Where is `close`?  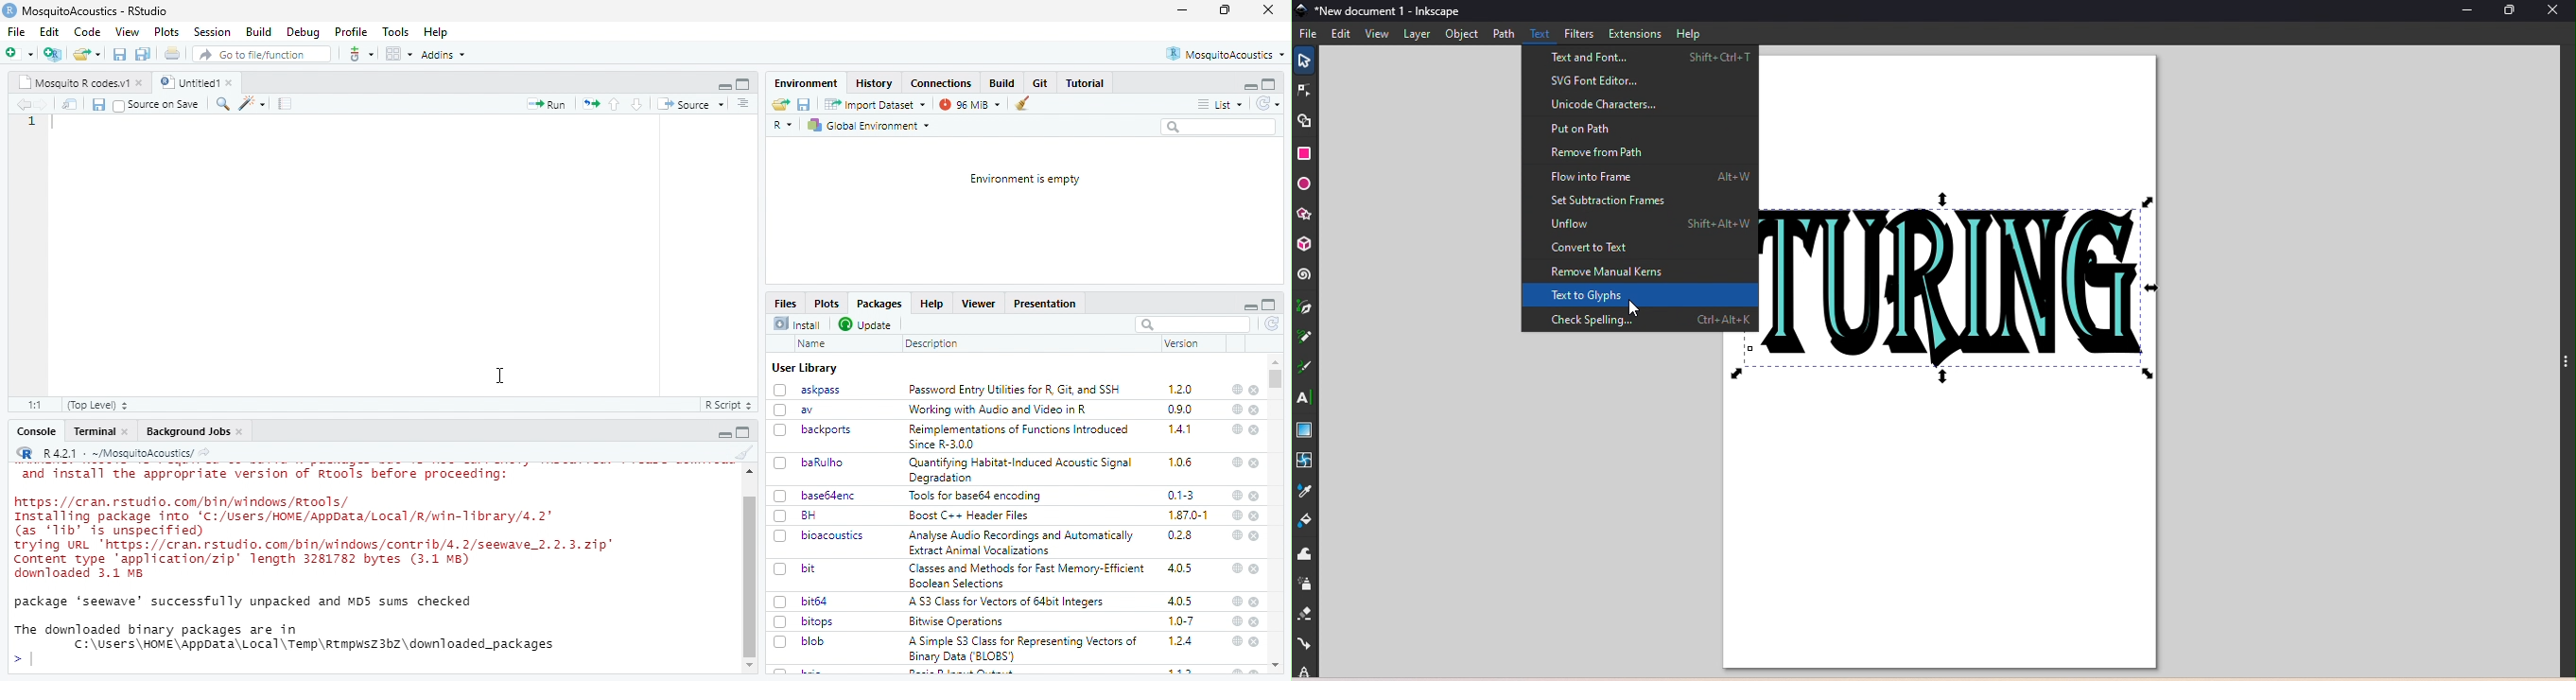
close is located at coordinates (1255, 602).